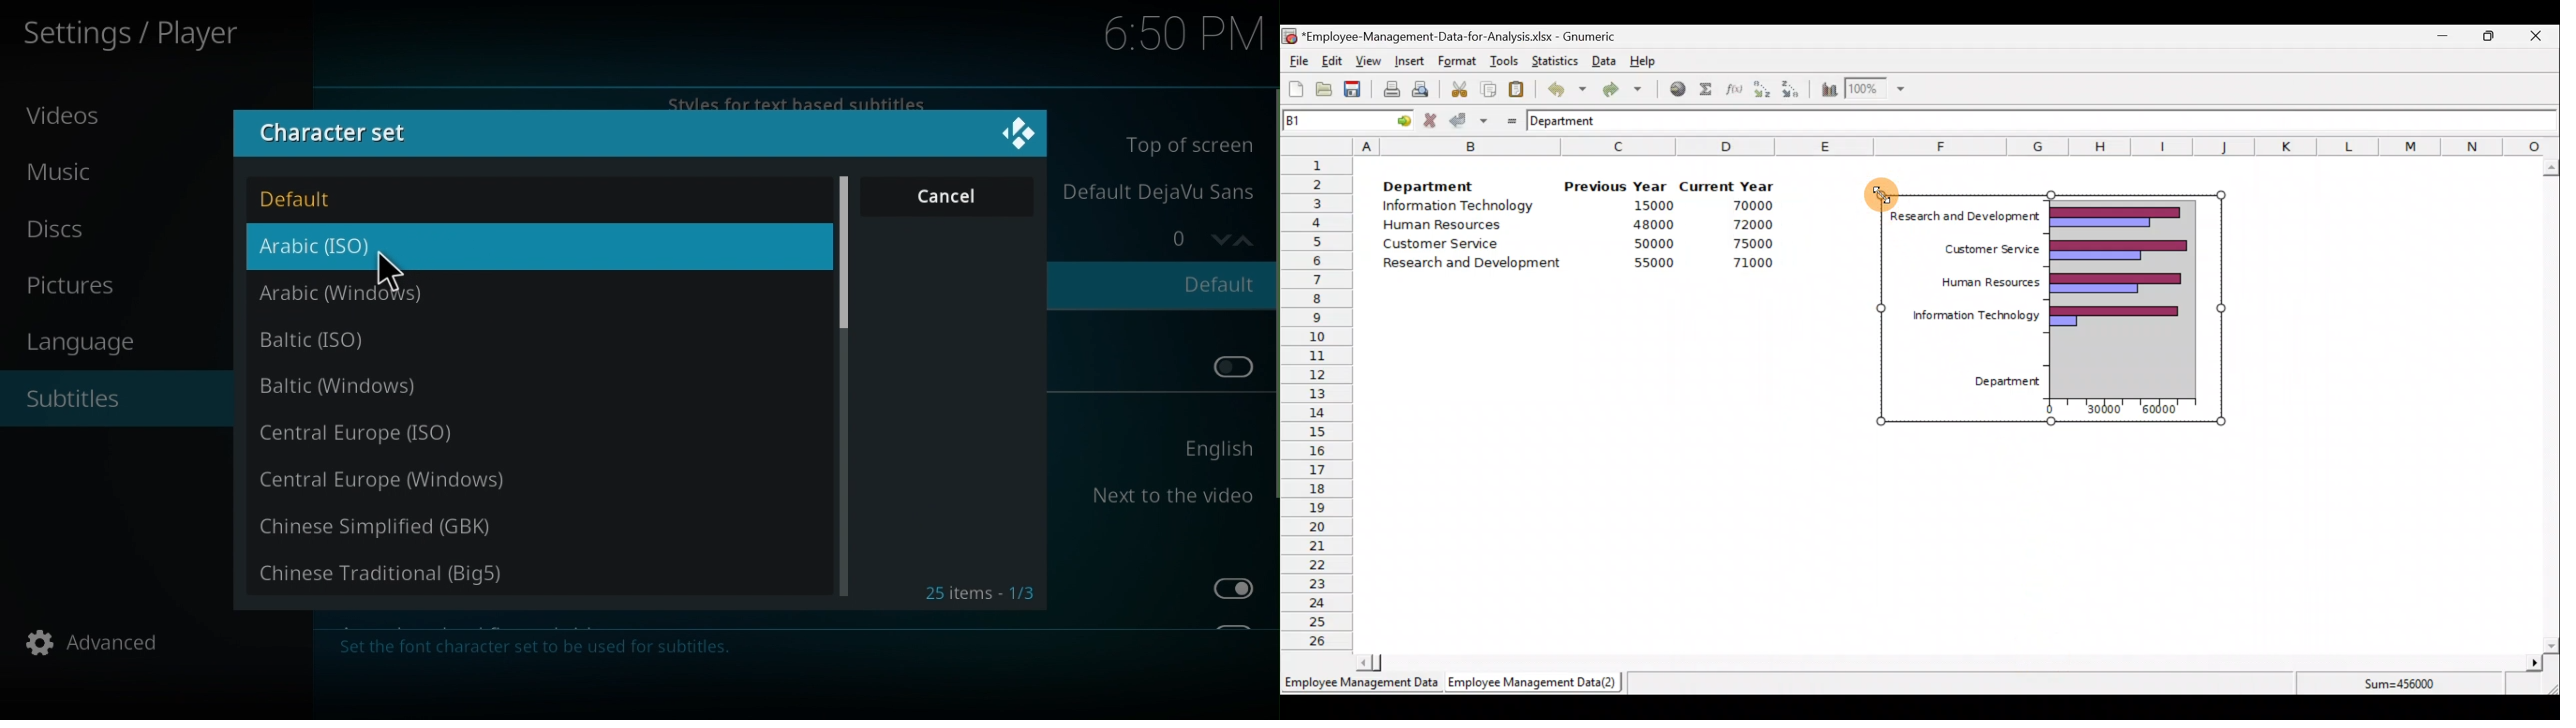 This screenshot has width=2576, height=728. I want to click on Customer Service, so click(1444, 247).